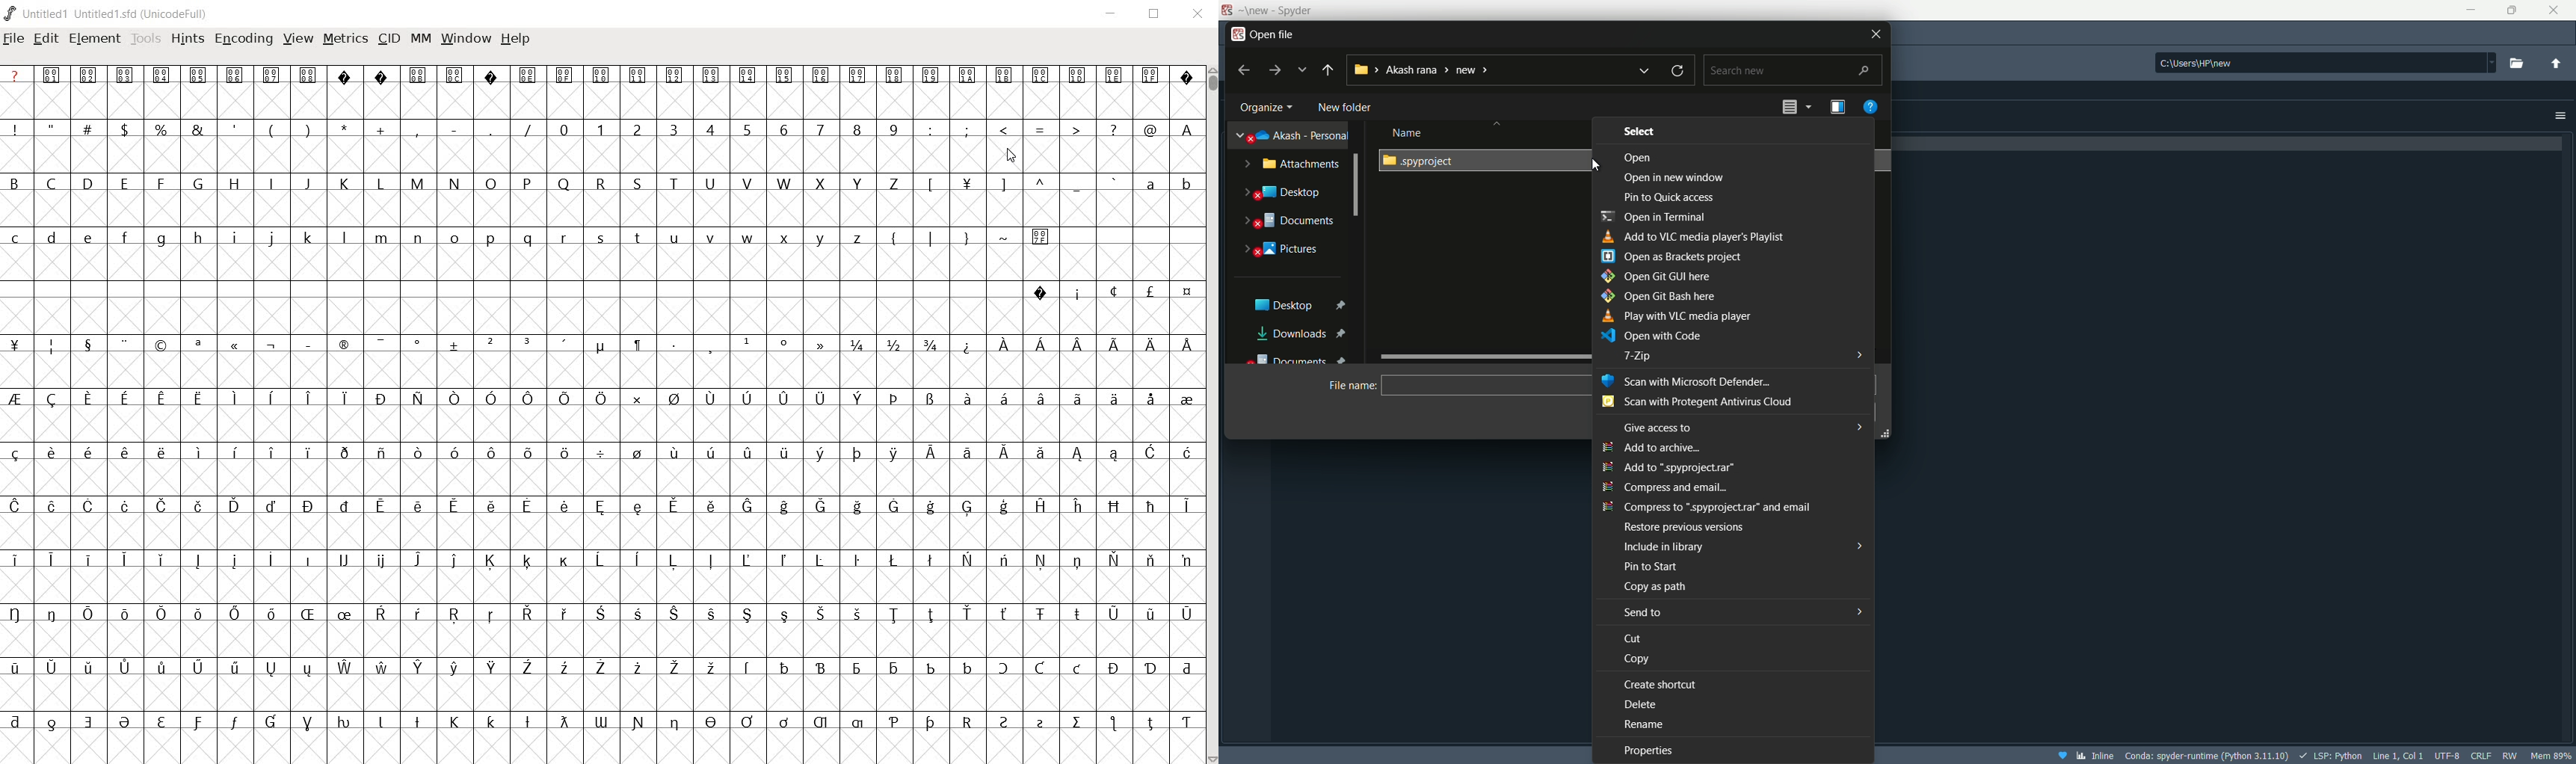  What do you see at coordinates (1683, 468) in the screenshot?
I see `add to ".spyproject.rar"` at bounding box center [1683, 468].